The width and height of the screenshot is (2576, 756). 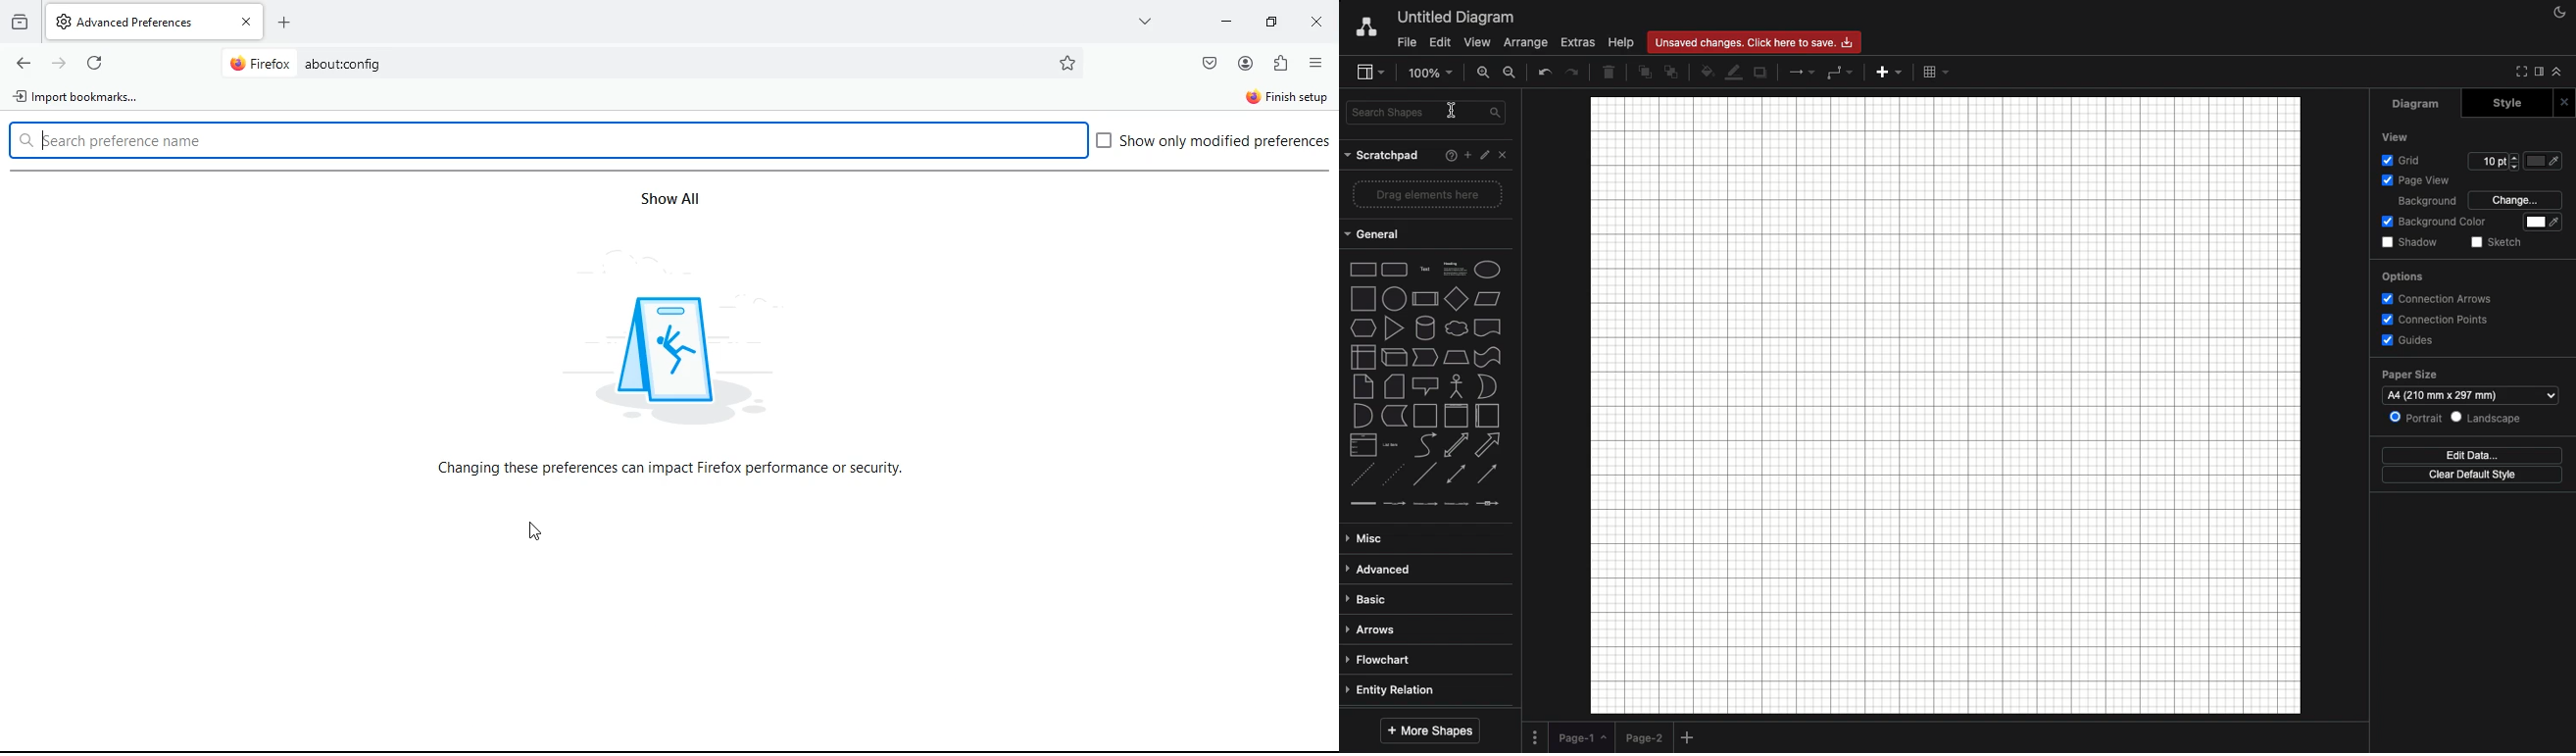 What do you see at coordinates (1369, 599) in the screenshot?
I see `Basic` at bounding box center [1369, 599].